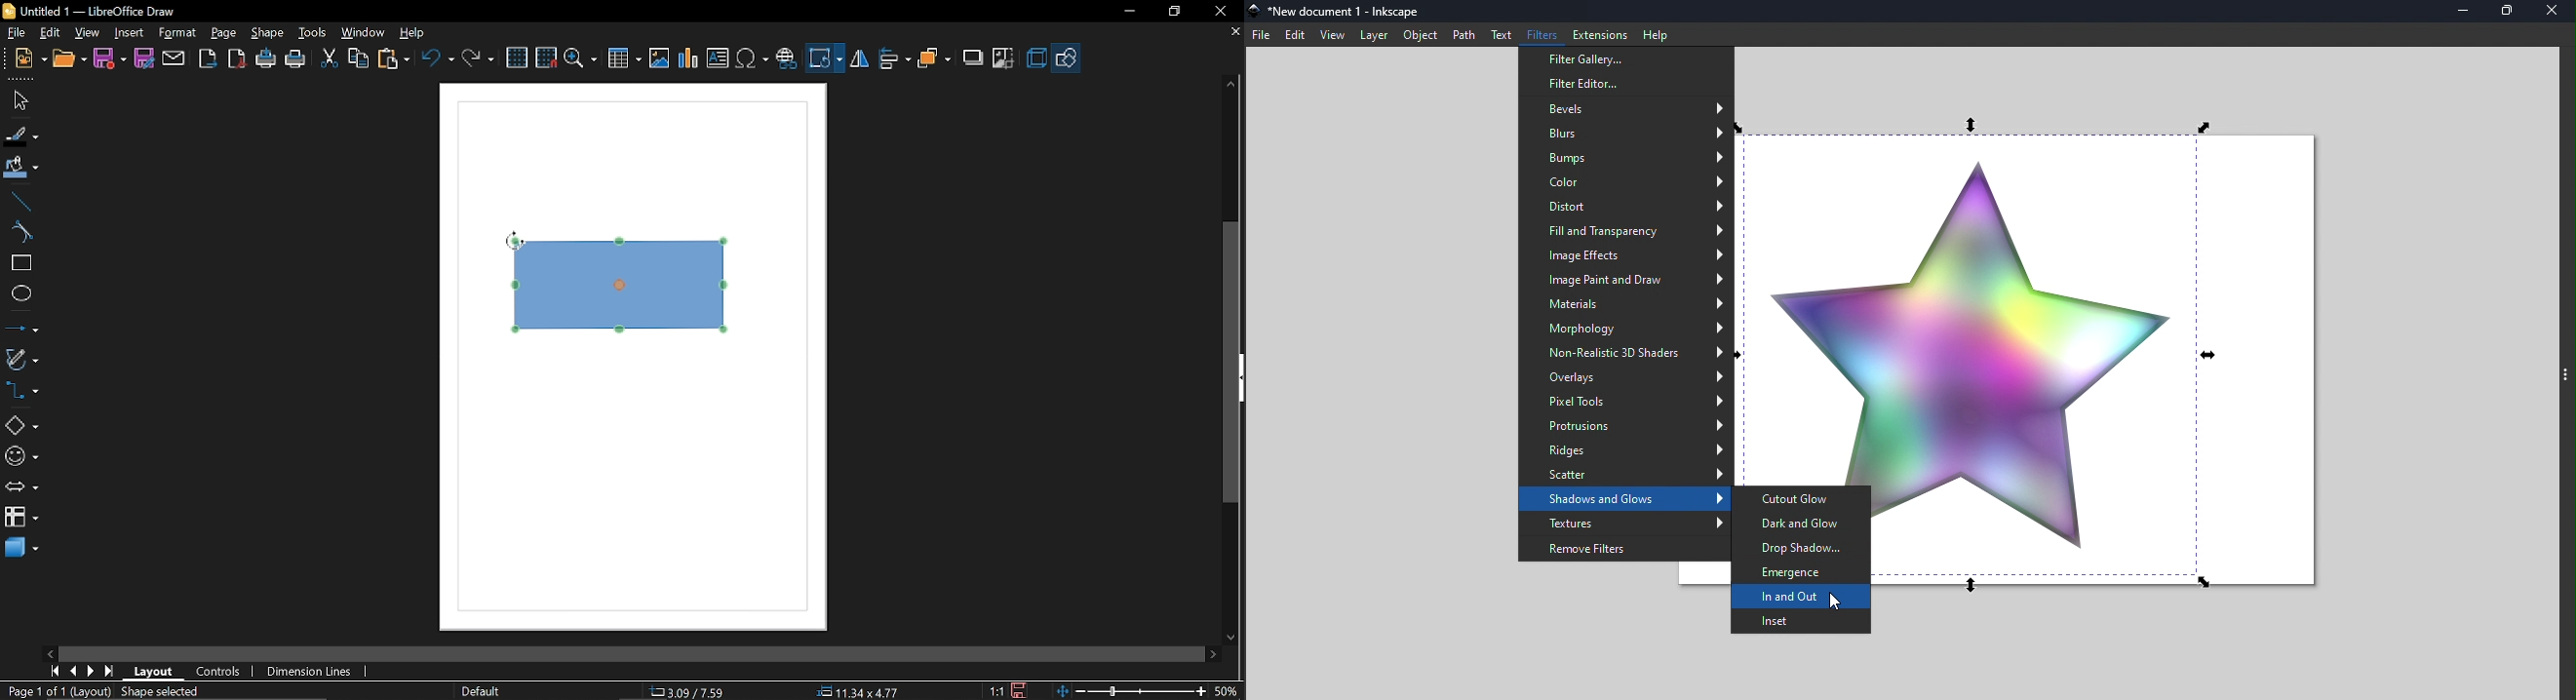 The width and height of the screenshot is (2576, 700). What do you see at coordinates (21, 393) in the screenshot?
I see `Connector` at bounding box center [21, 393].